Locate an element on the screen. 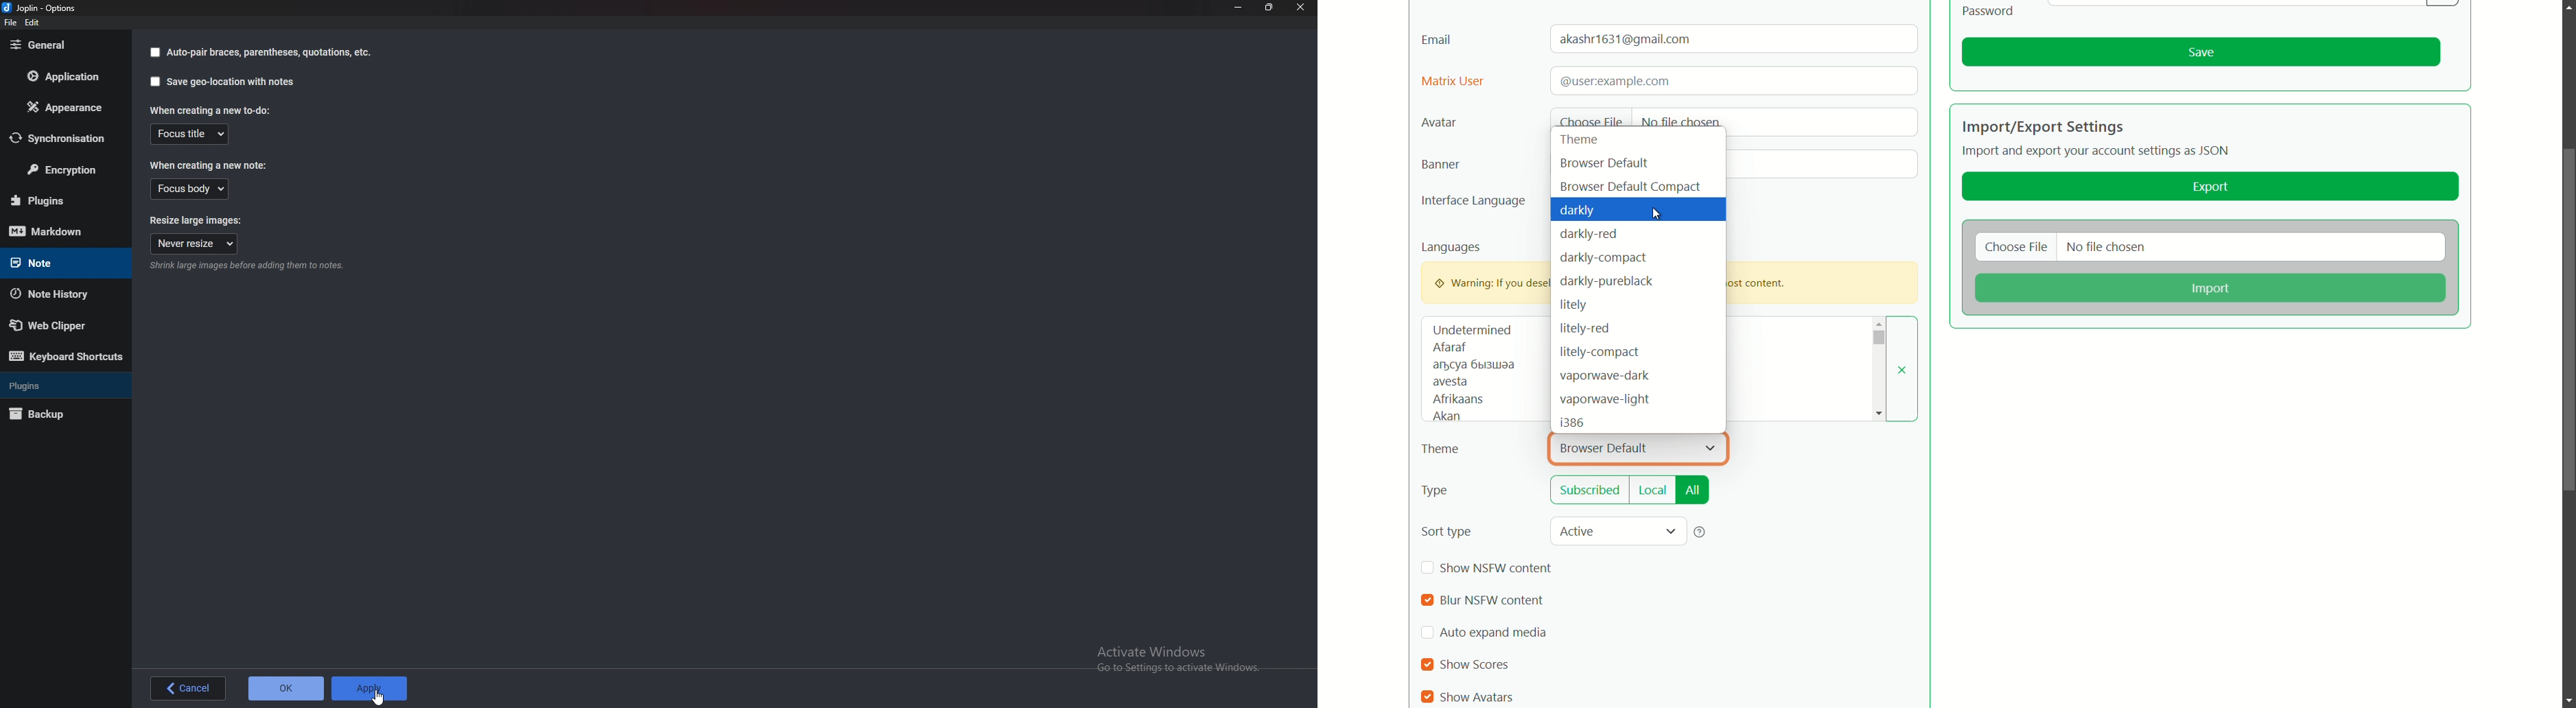  Keyboard shortcuts is located at coordinates (65, 357).